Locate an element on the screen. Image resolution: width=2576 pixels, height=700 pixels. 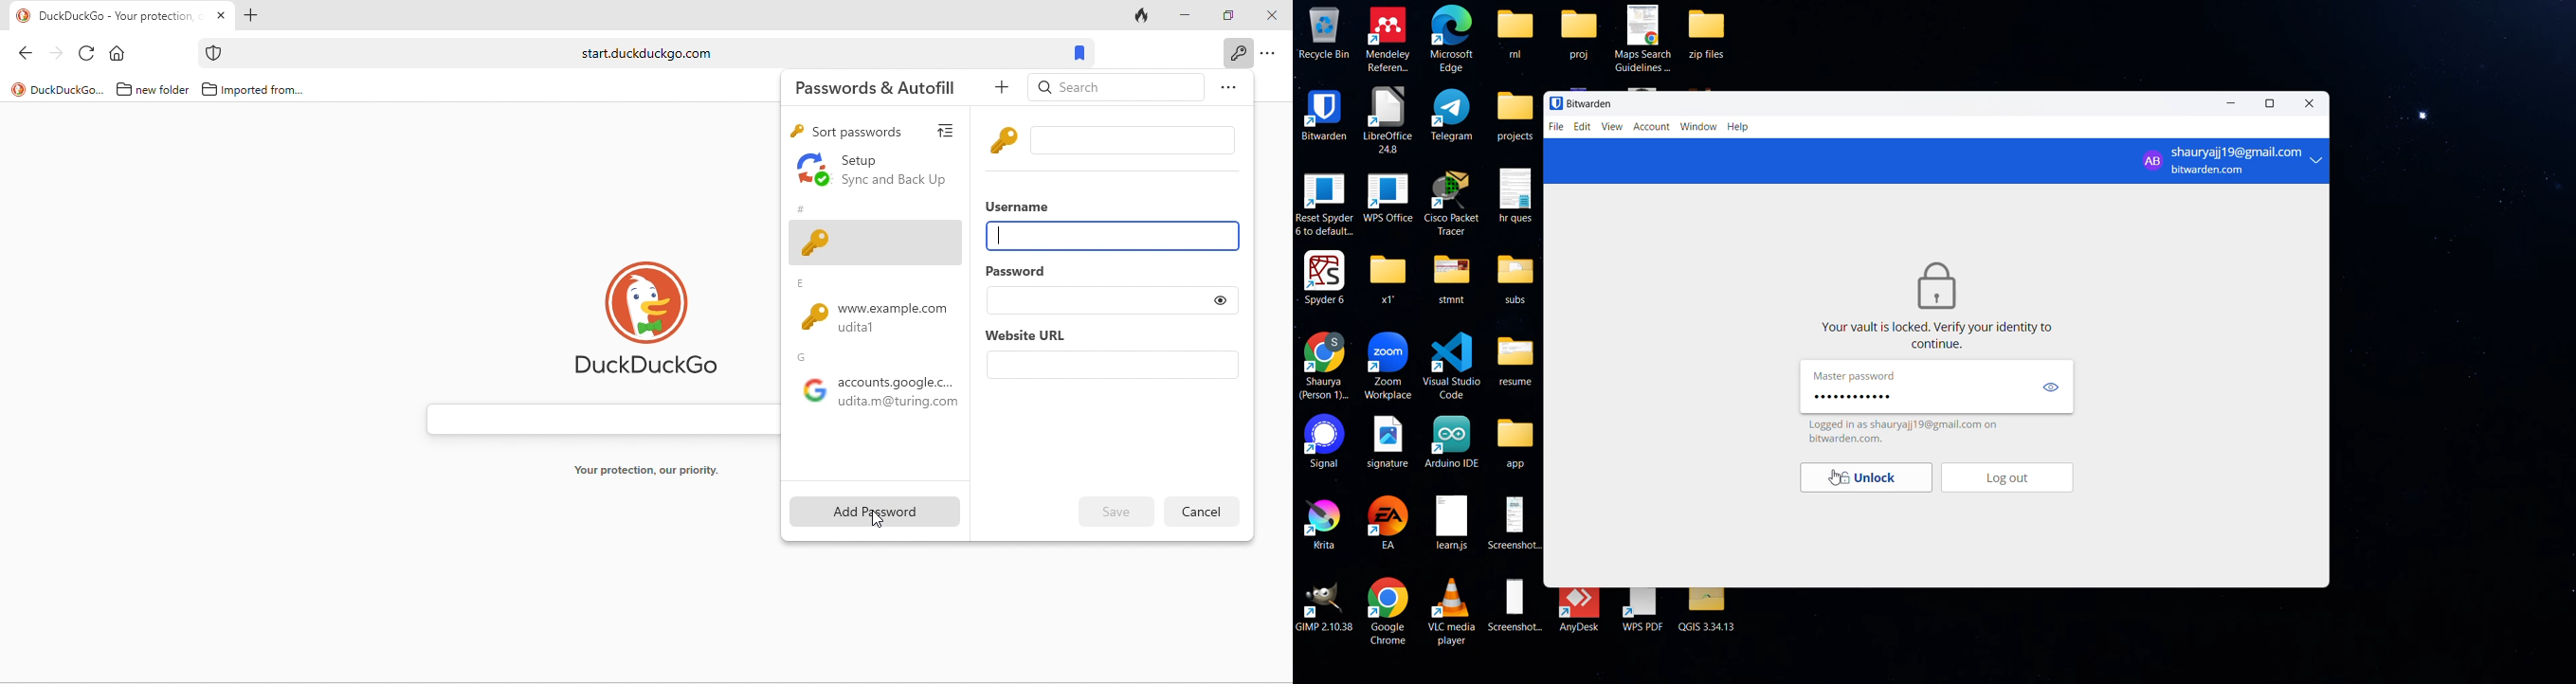
view is located at coordinates (2051, 388).